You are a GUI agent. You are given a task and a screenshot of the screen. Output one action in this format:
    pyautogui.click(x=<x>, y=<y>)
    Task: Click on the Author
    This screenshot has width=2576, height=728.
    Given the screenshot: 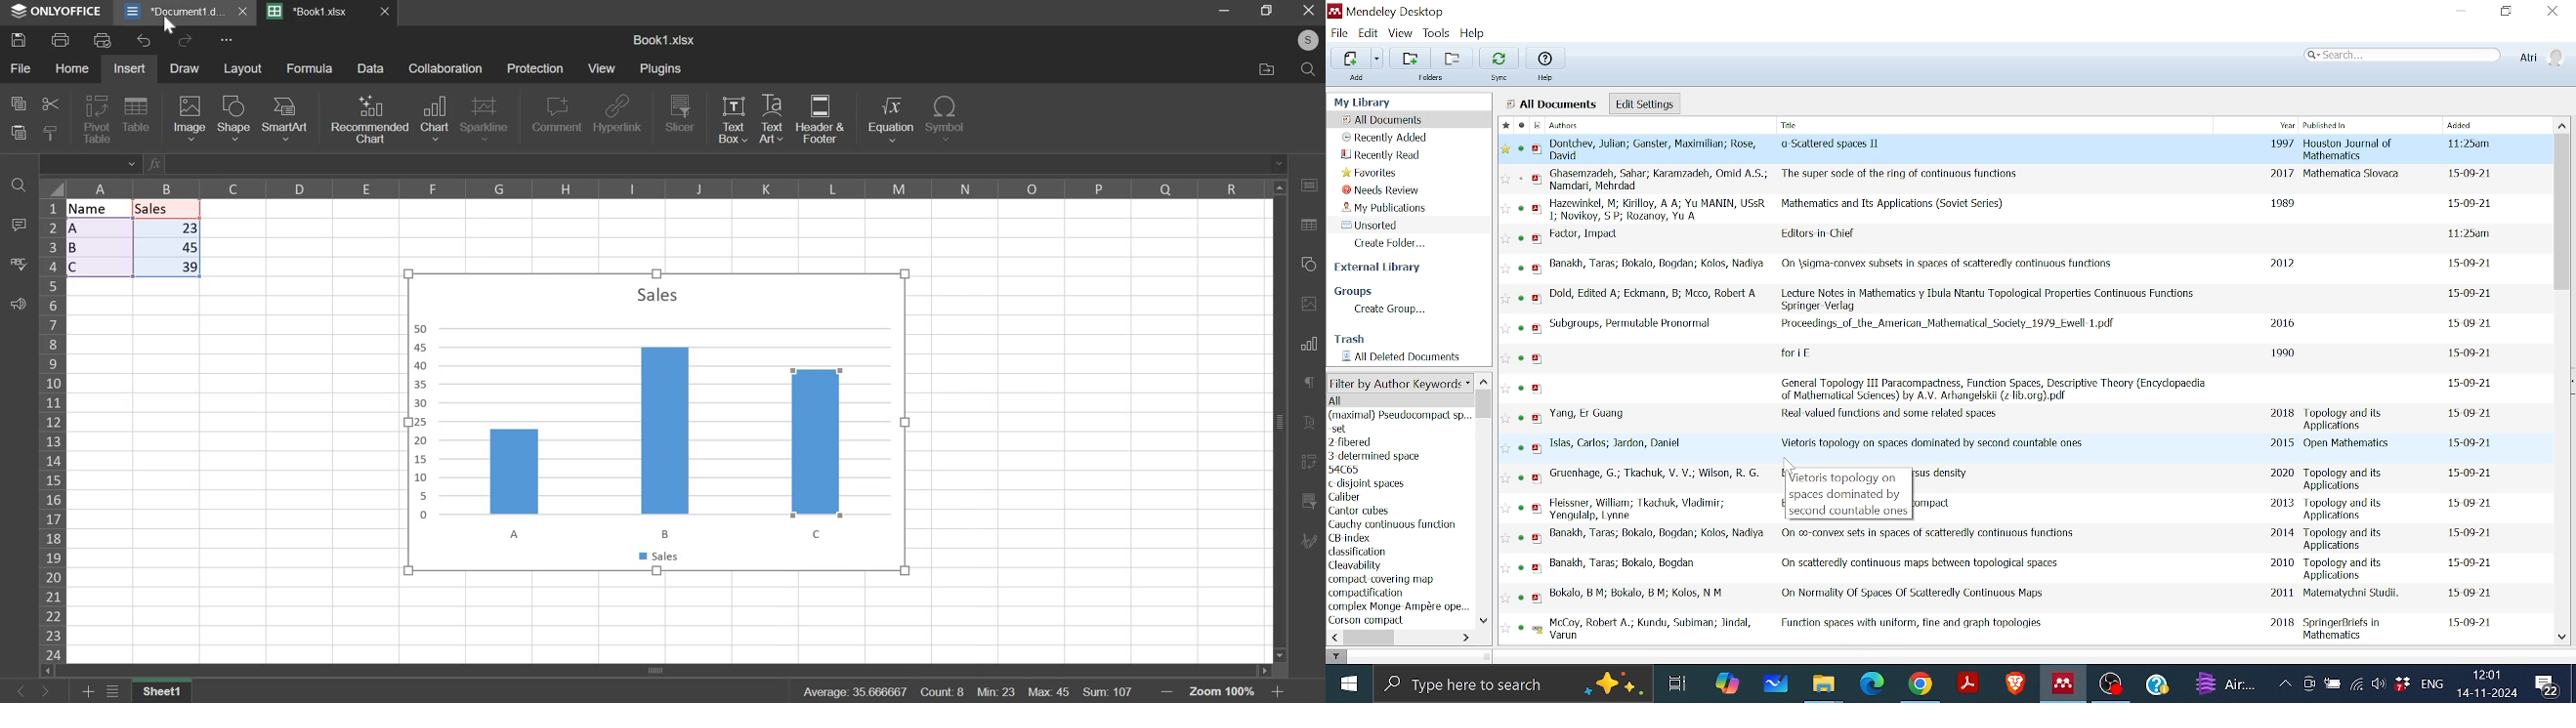 What is the action you would take?
    pyautogui.click(x=1658, y=210)
    